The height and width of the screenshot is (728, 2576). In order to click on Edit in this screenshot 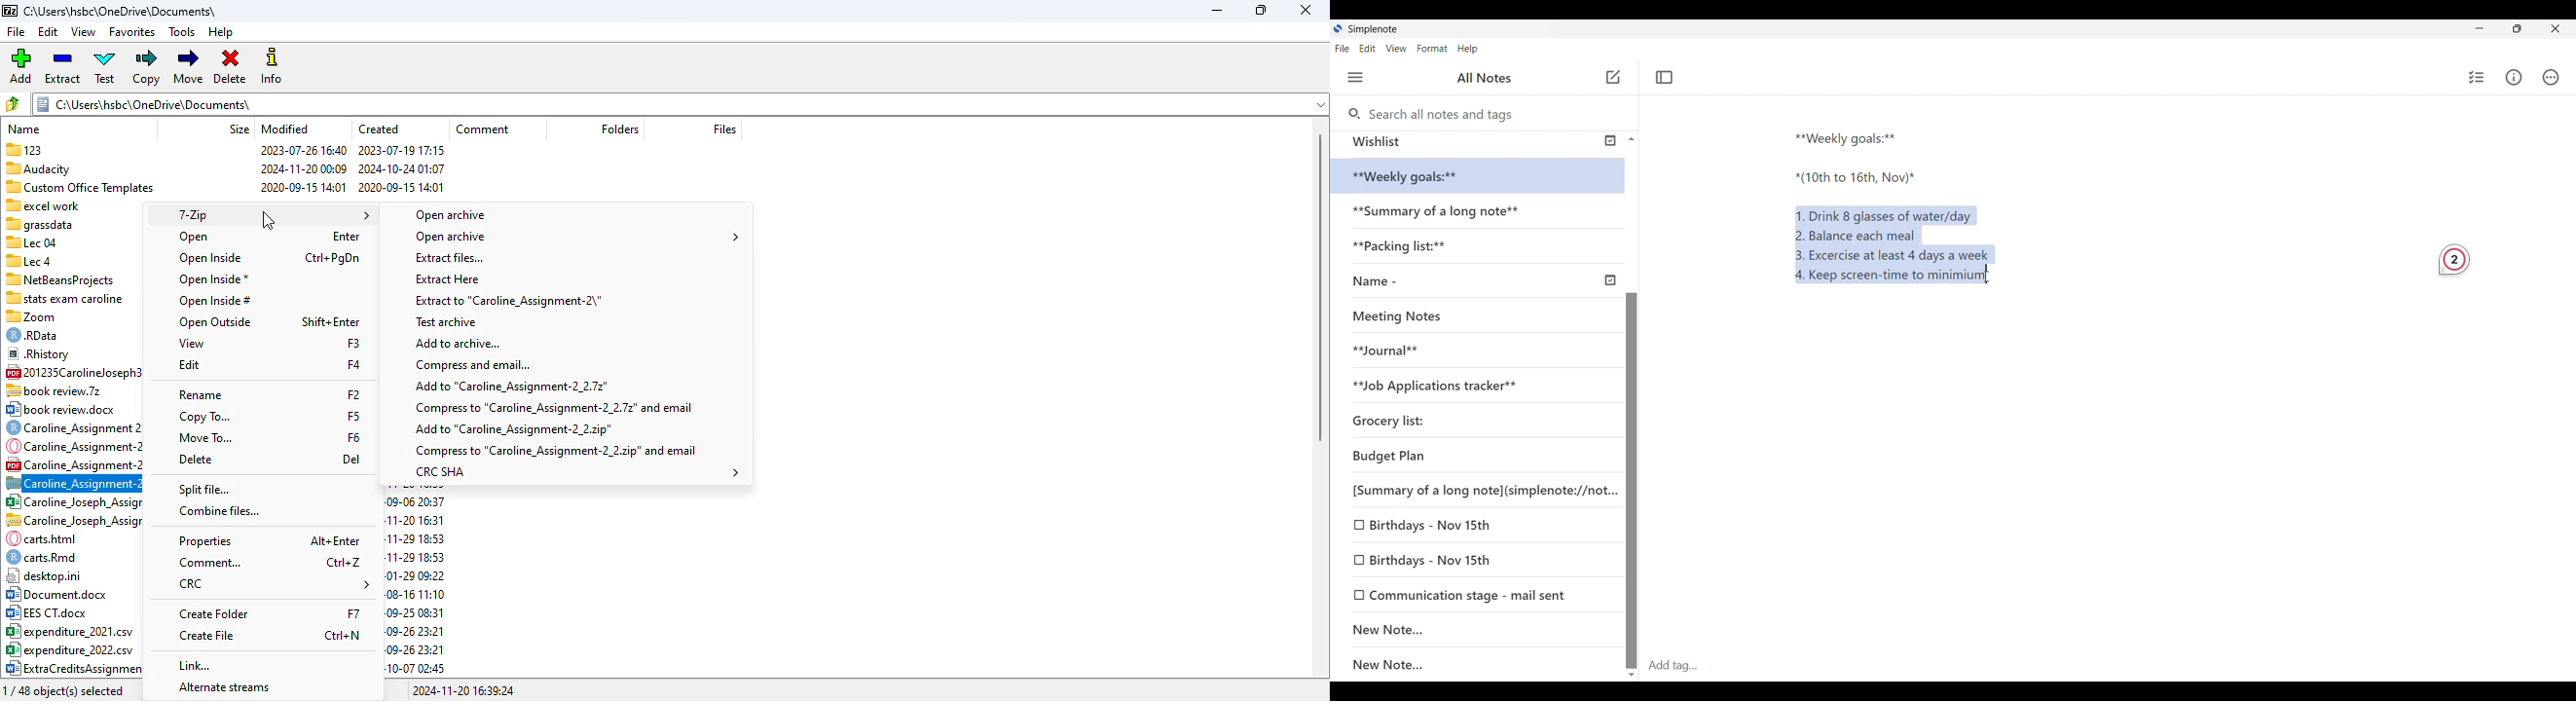, I will do `click(1371, 49)`.